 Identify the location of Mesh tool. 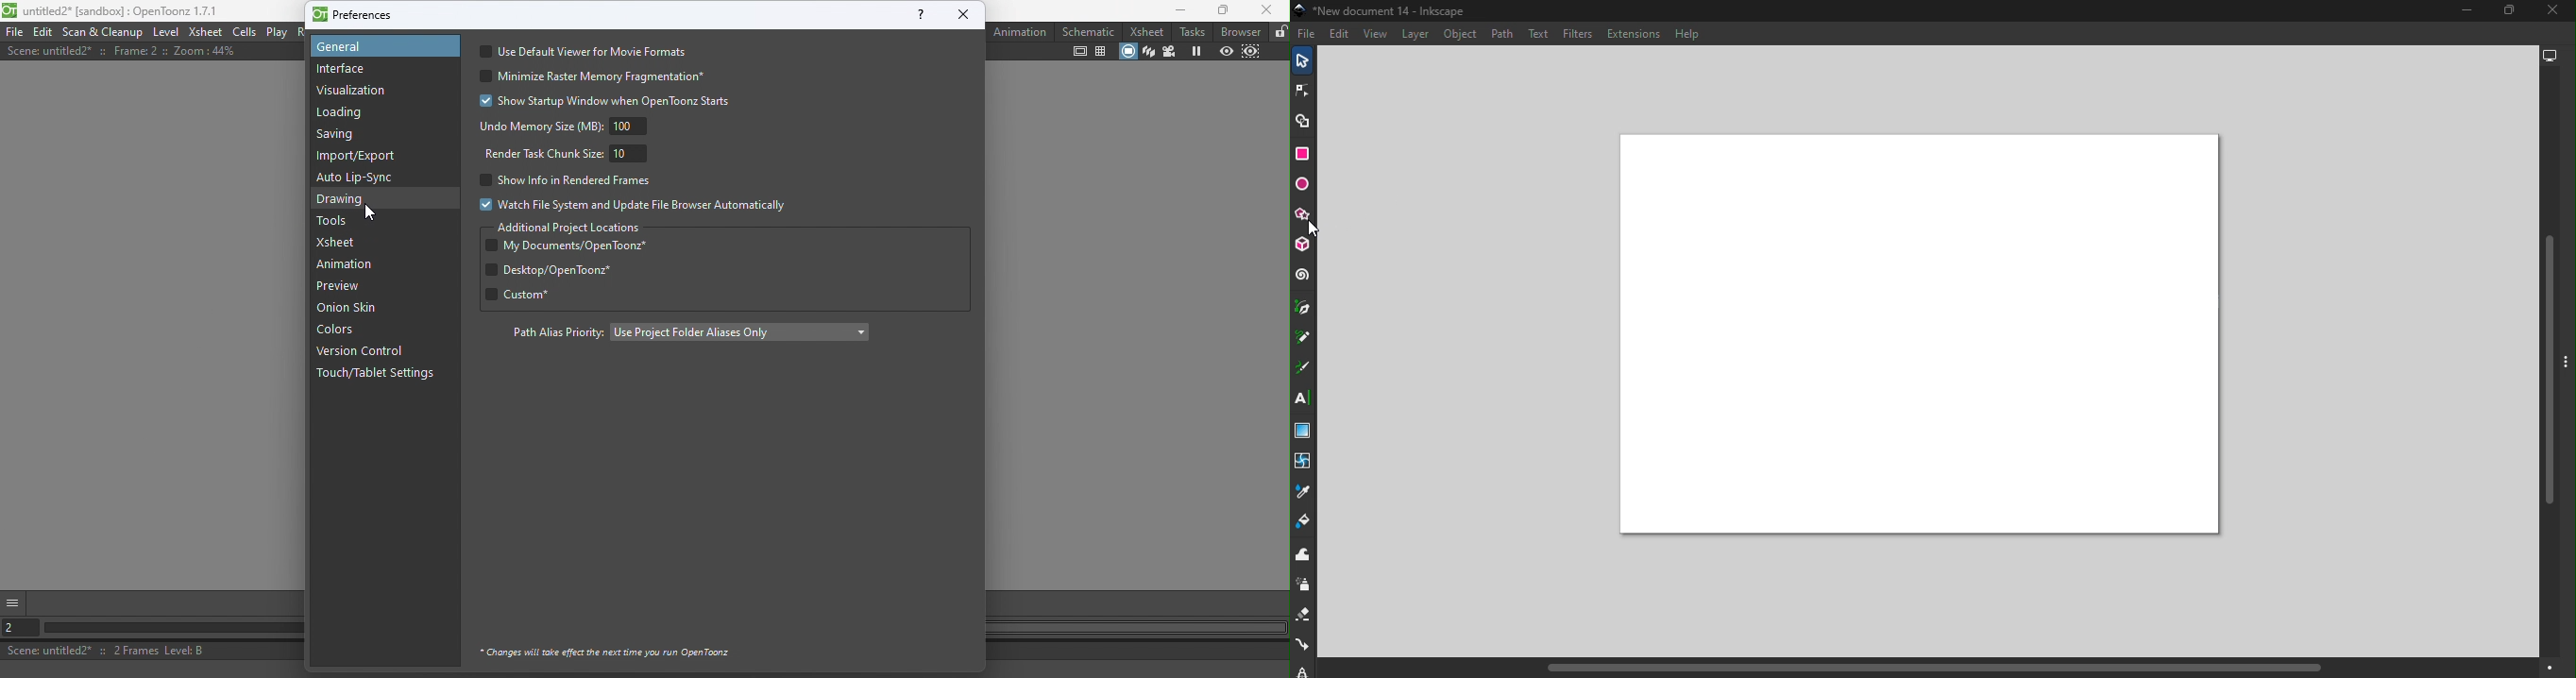
(1305, 466).